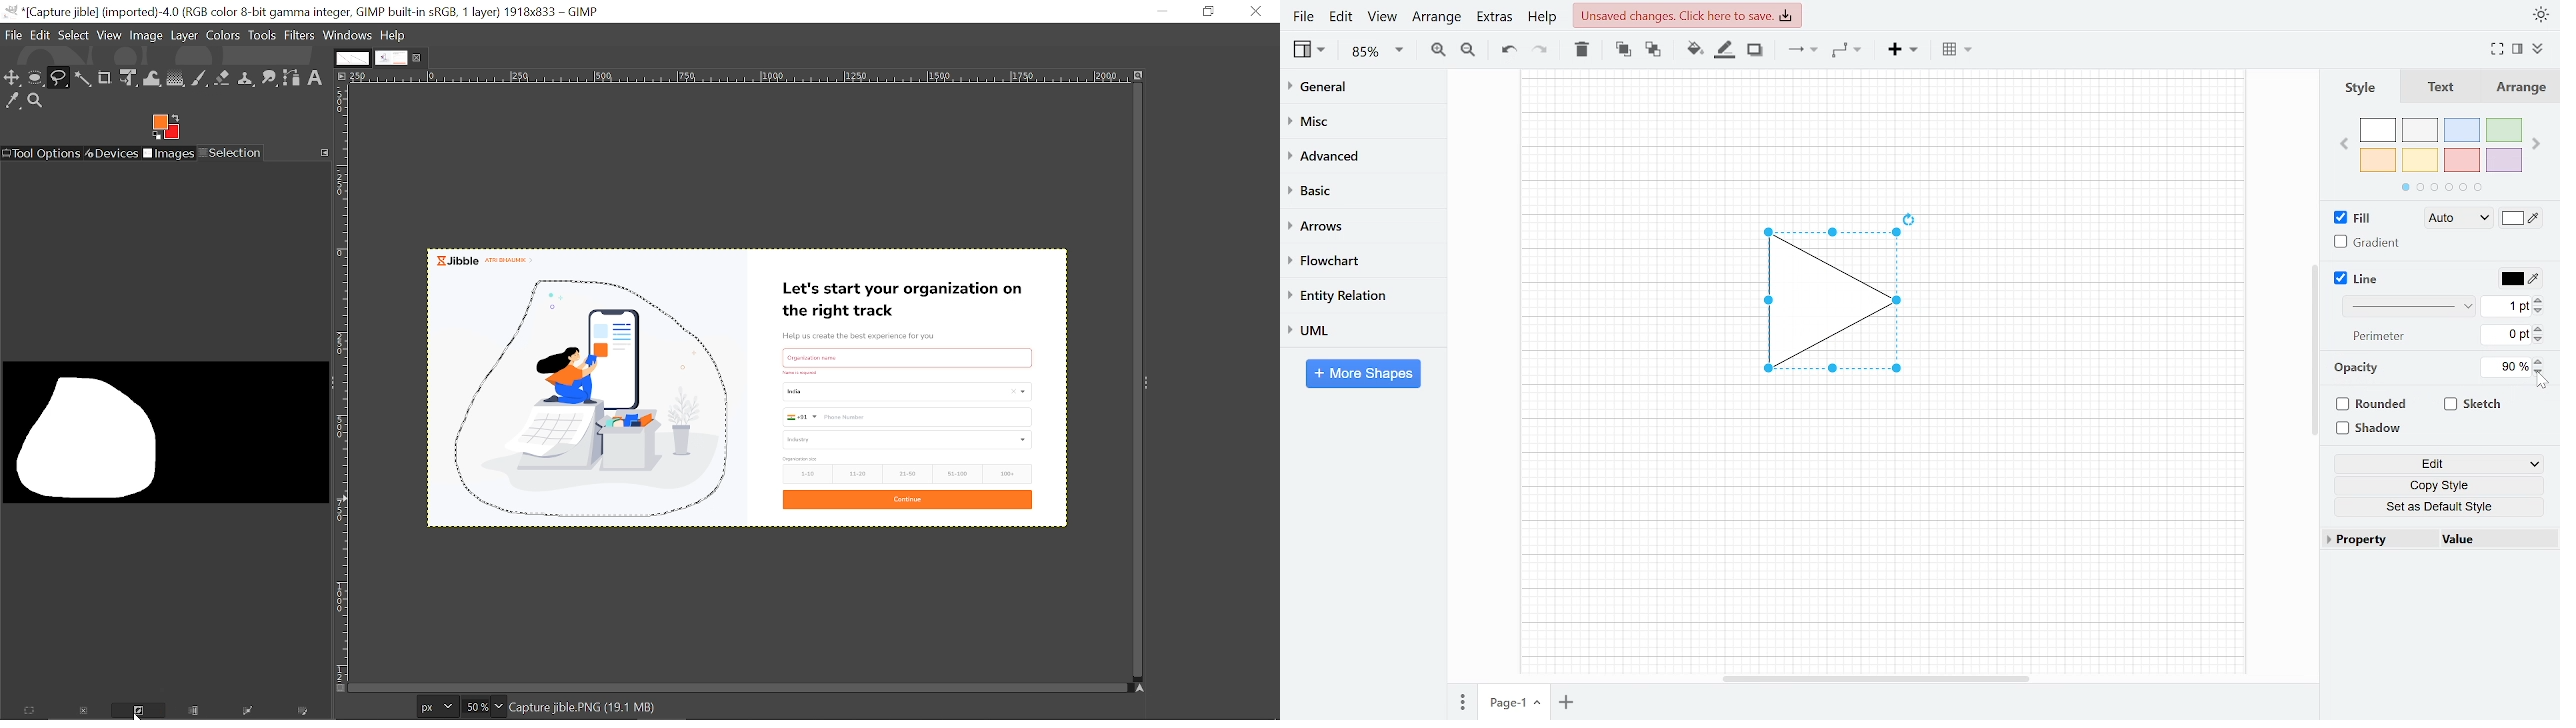 The image size is (2576, 728). What do you see at coordinates (42, 153) in the screenshot?
I see `Tool options` at bounding box center [42, 153].